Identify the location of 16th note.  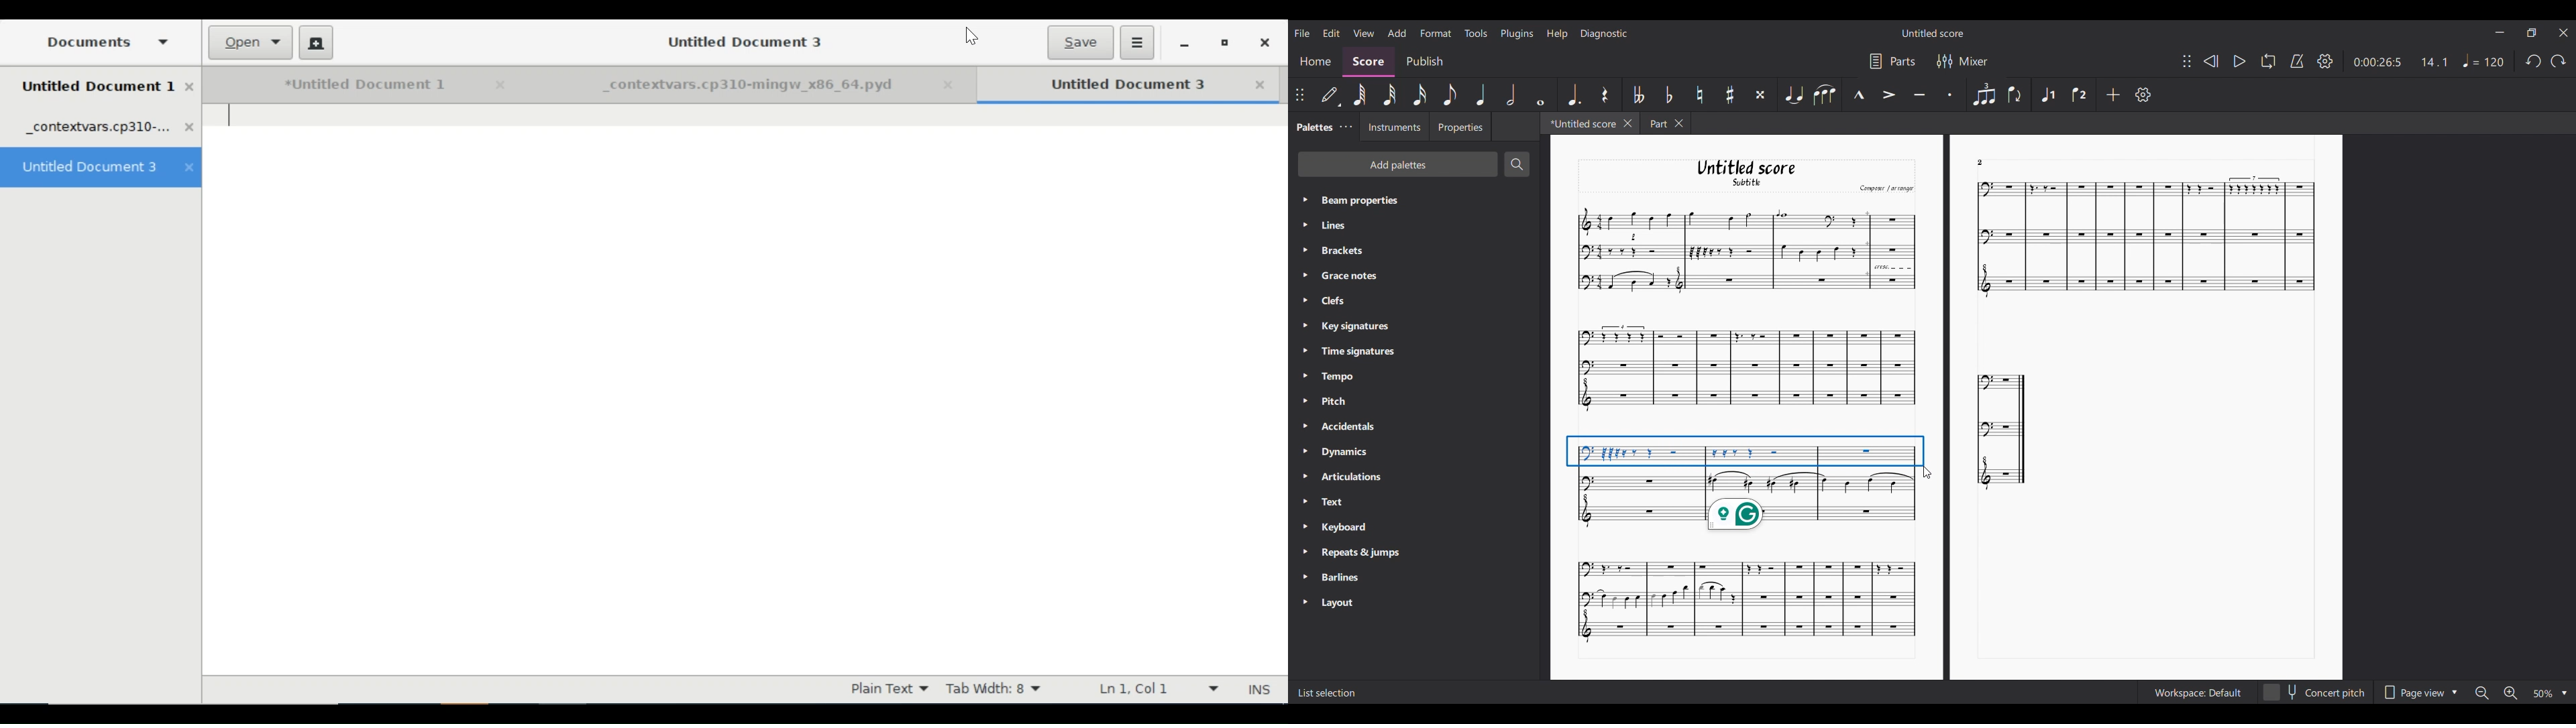
(1419, 95).